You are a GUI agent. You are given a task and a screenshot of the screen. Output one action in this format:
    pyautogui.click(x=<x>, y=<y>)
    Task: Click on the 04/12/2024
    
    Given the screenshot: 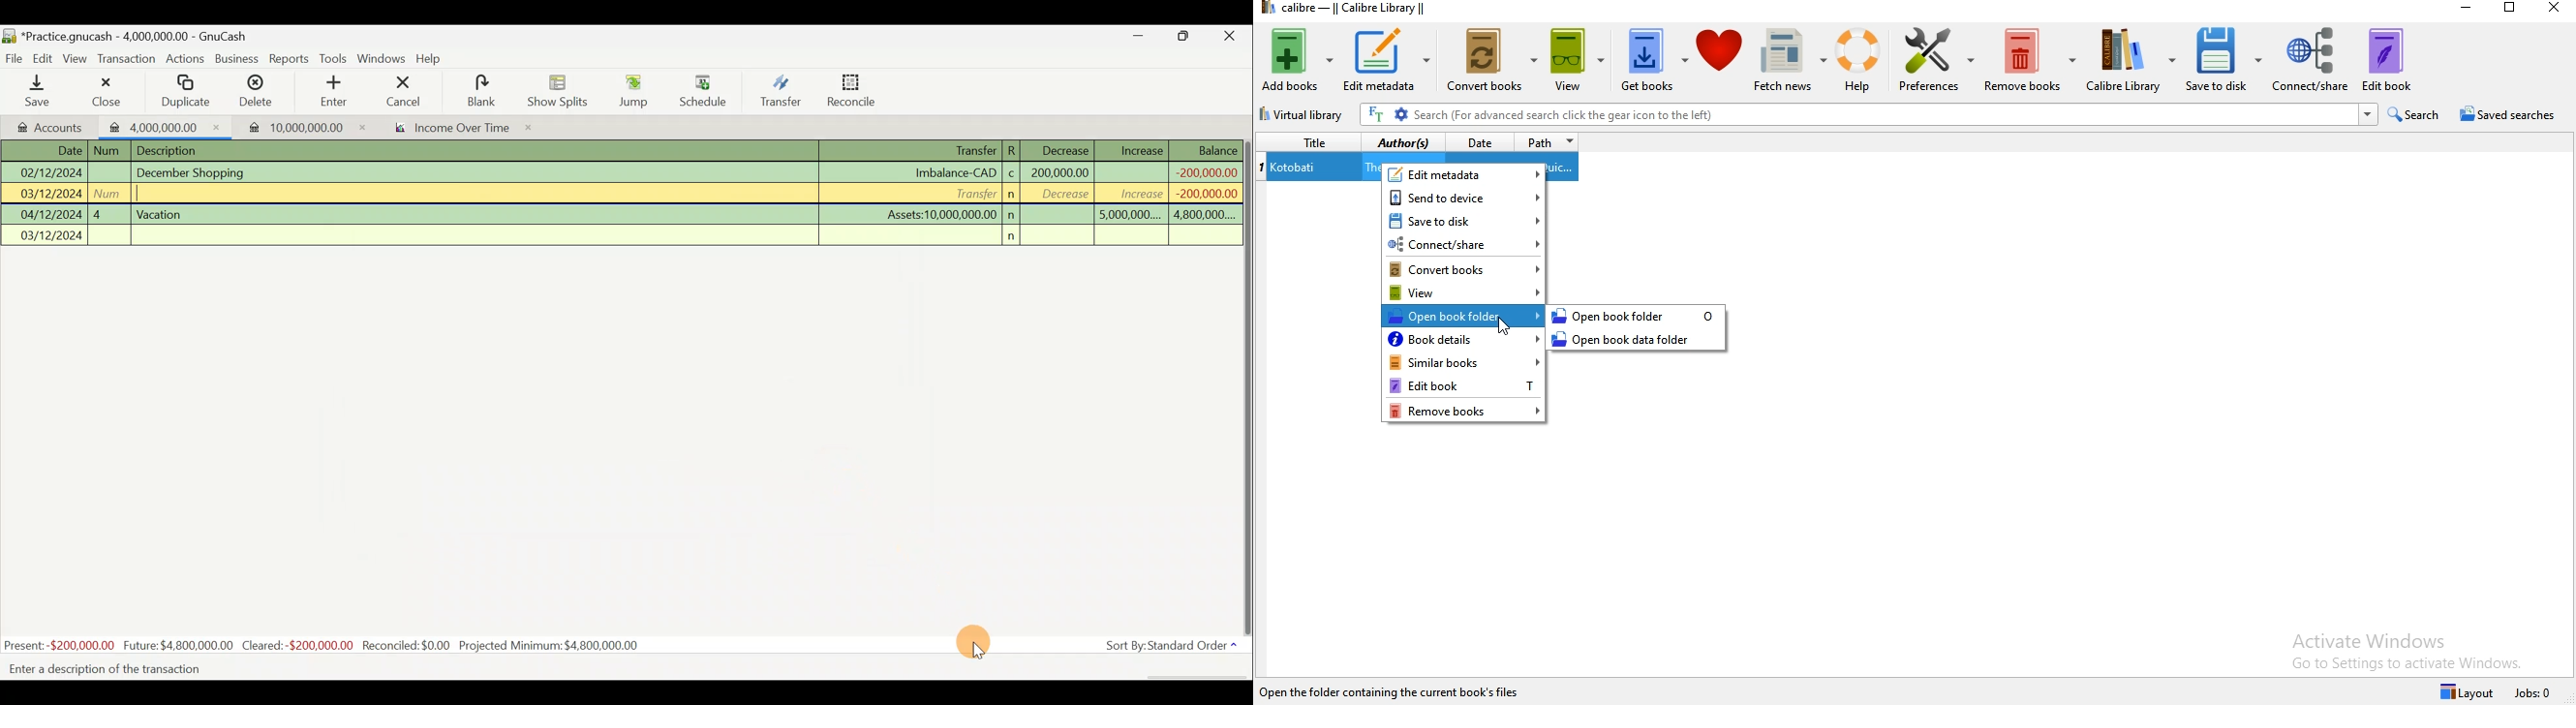 What is the action you would take?
    pyautogui.click(x=52, y=215)
    